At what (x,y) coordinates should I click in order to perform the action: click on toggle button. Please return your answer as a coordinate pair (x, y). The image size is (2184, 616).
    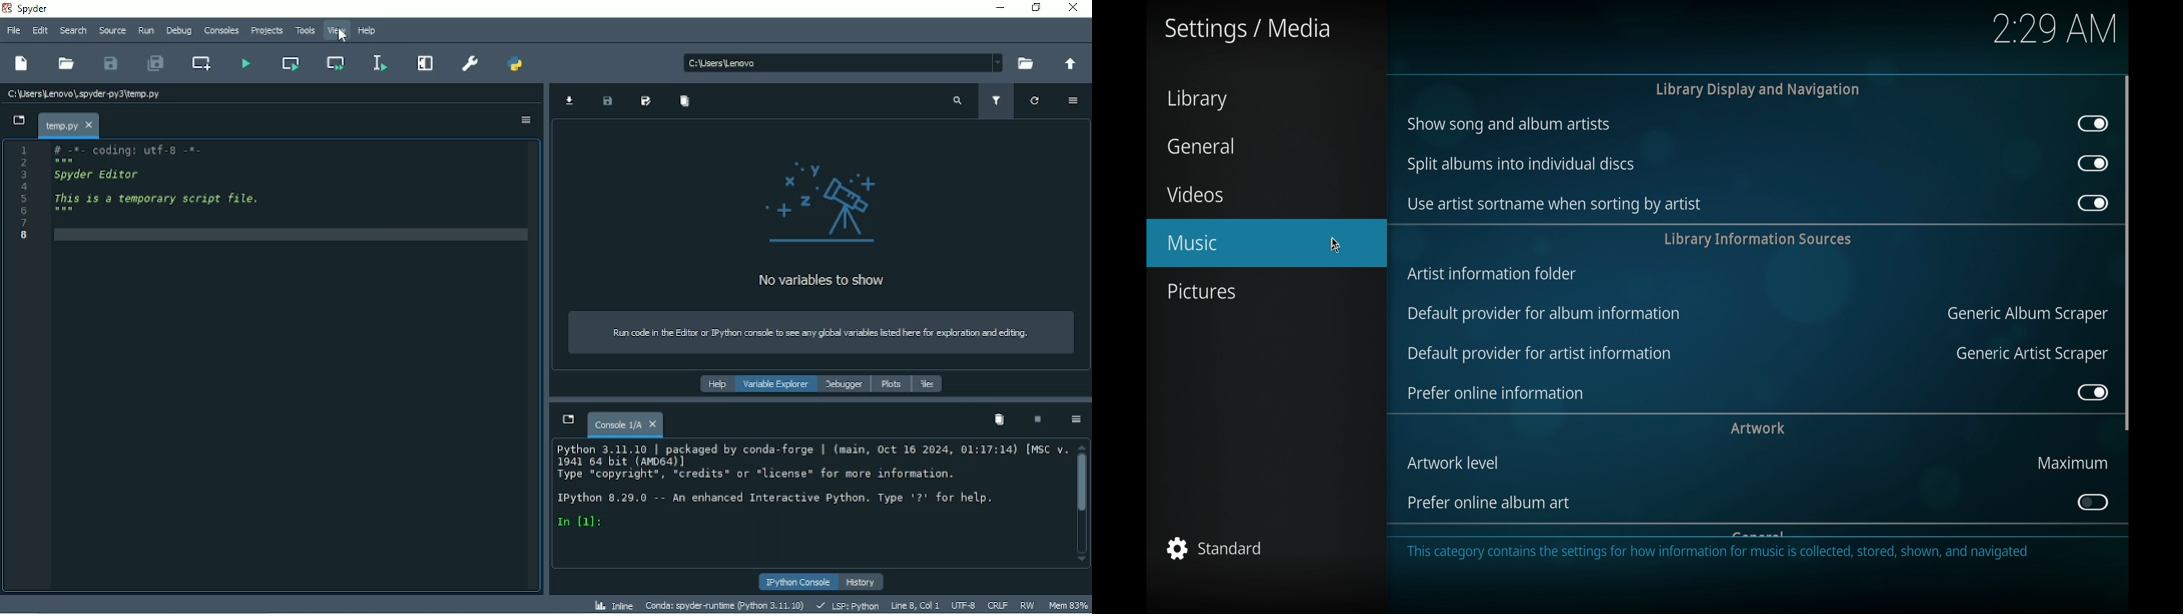
    Looking at the image, I should click on (2093, 123).